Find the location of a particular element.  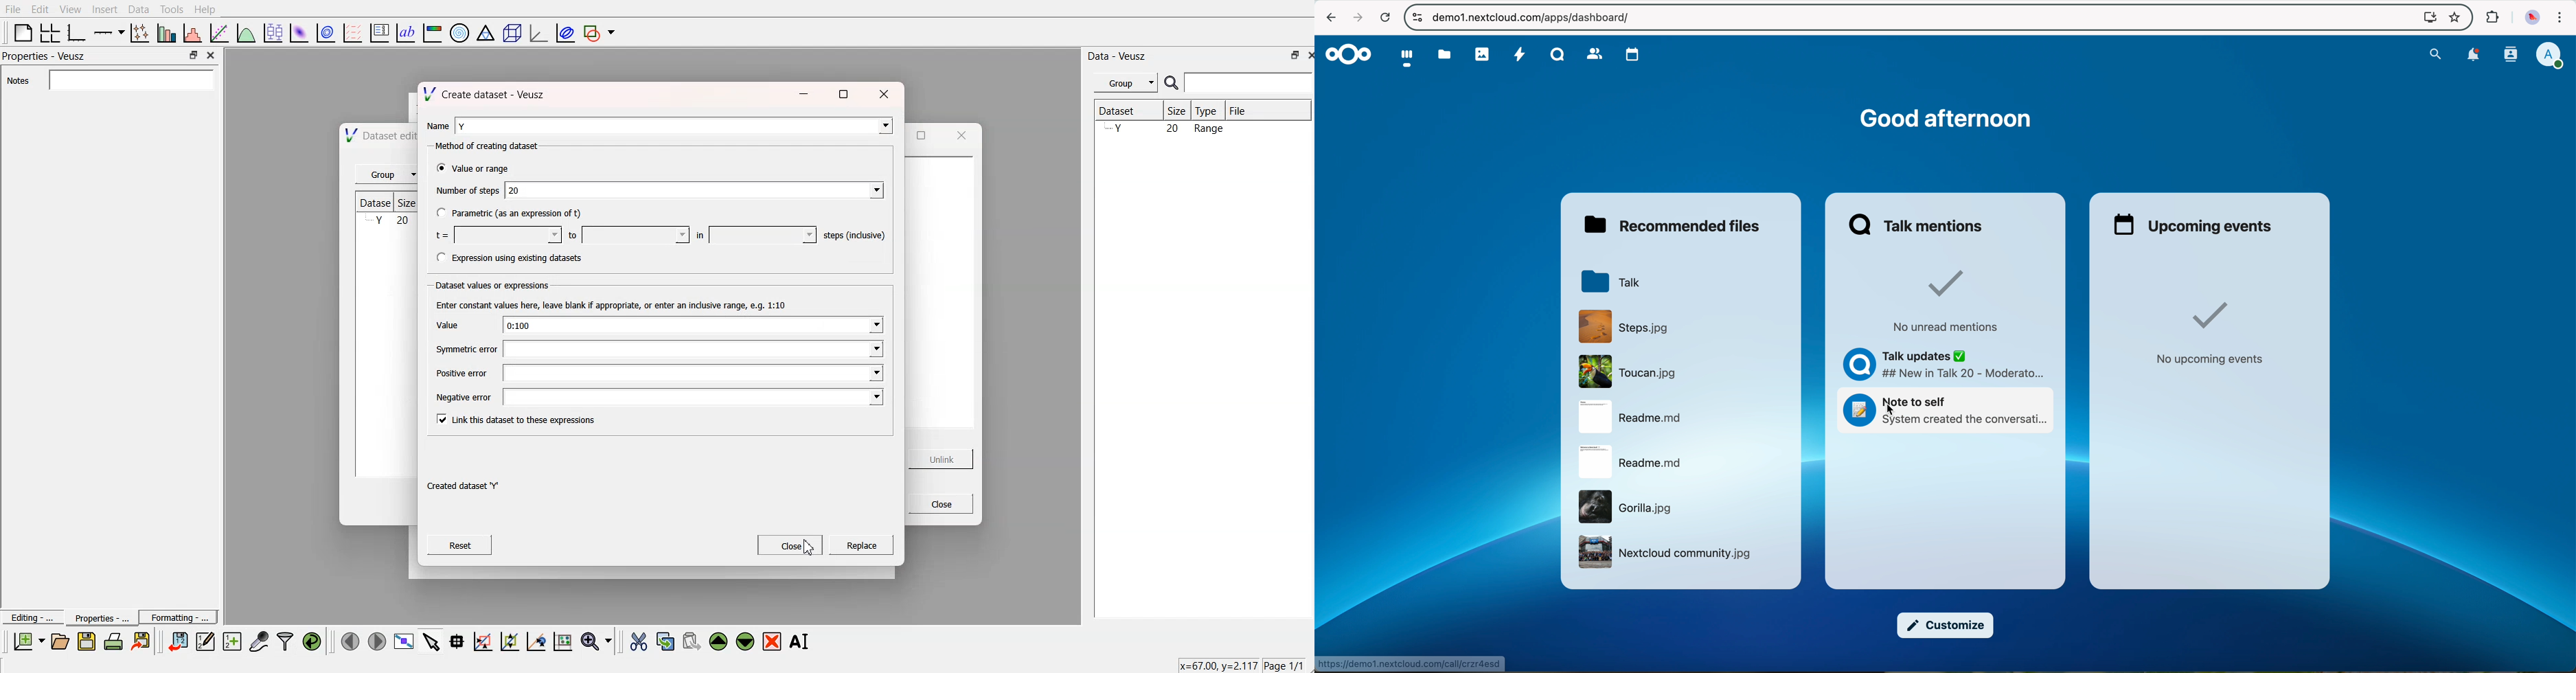

‘Symmetric error is located at coordinates (457, 350).